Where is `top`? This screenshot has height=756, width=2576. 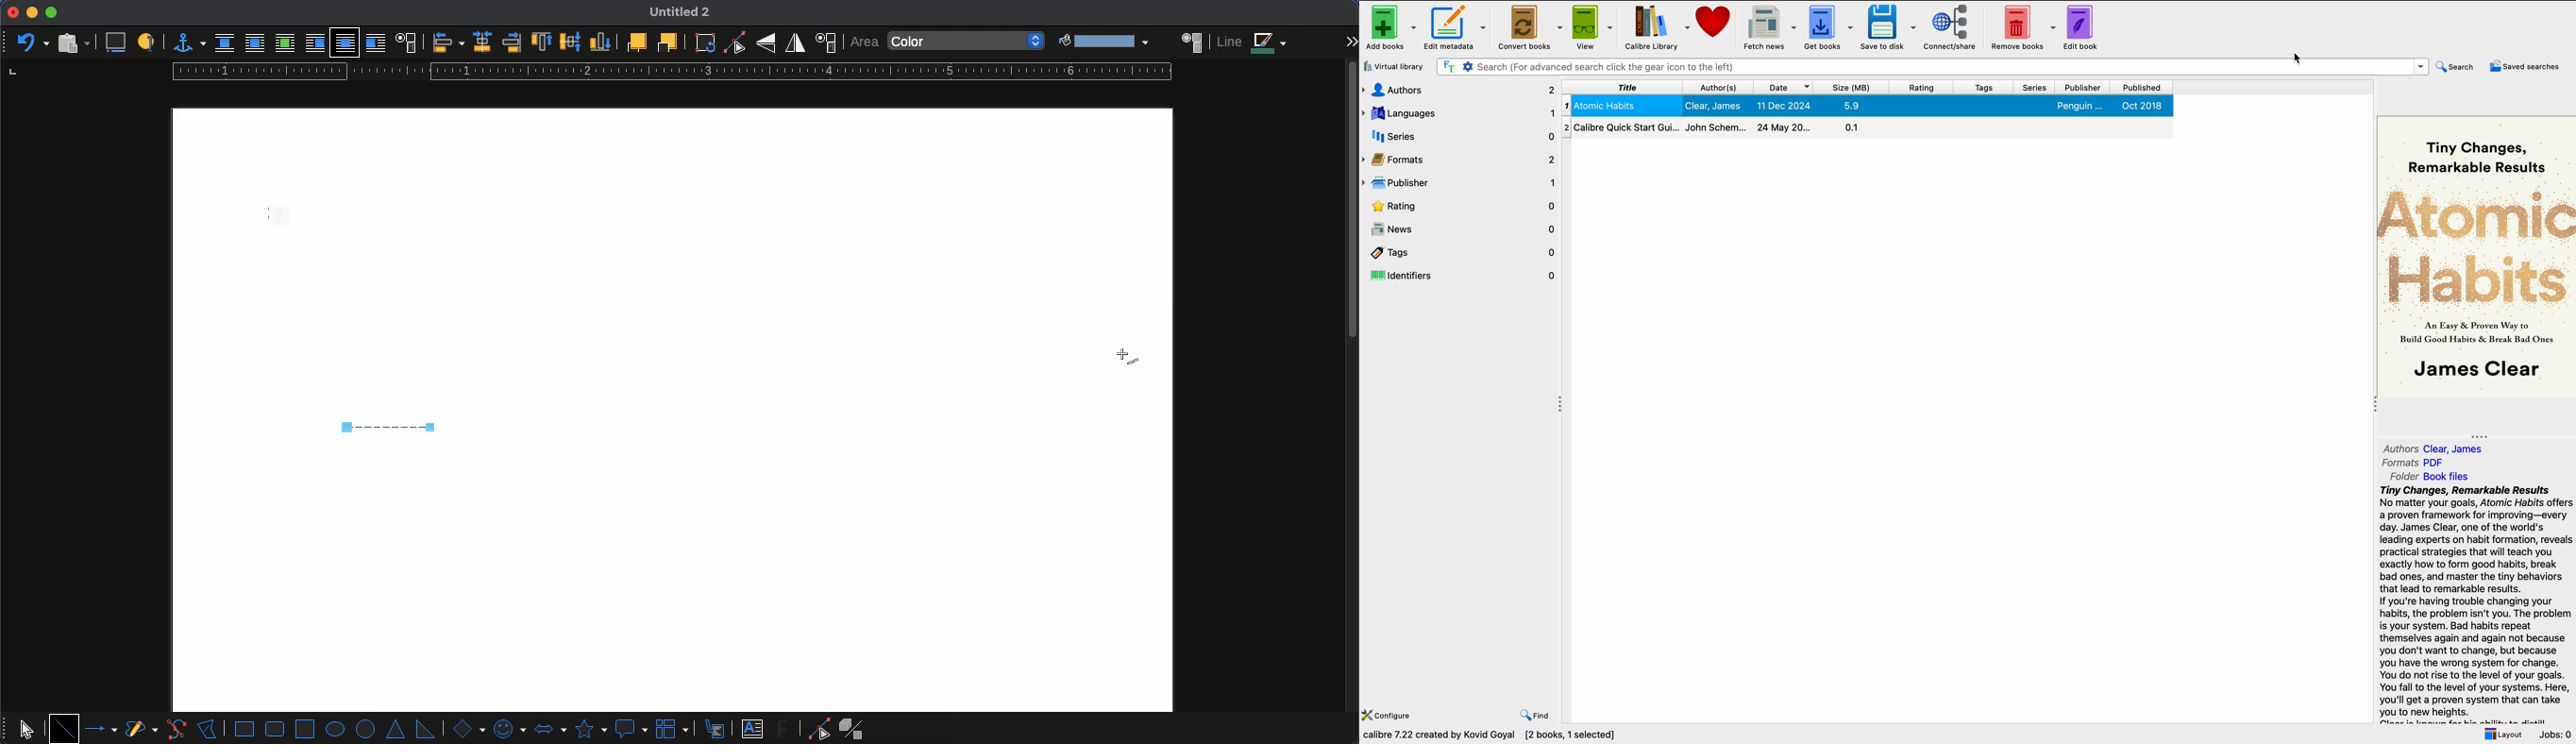
top is located at coordinates (543, 42).